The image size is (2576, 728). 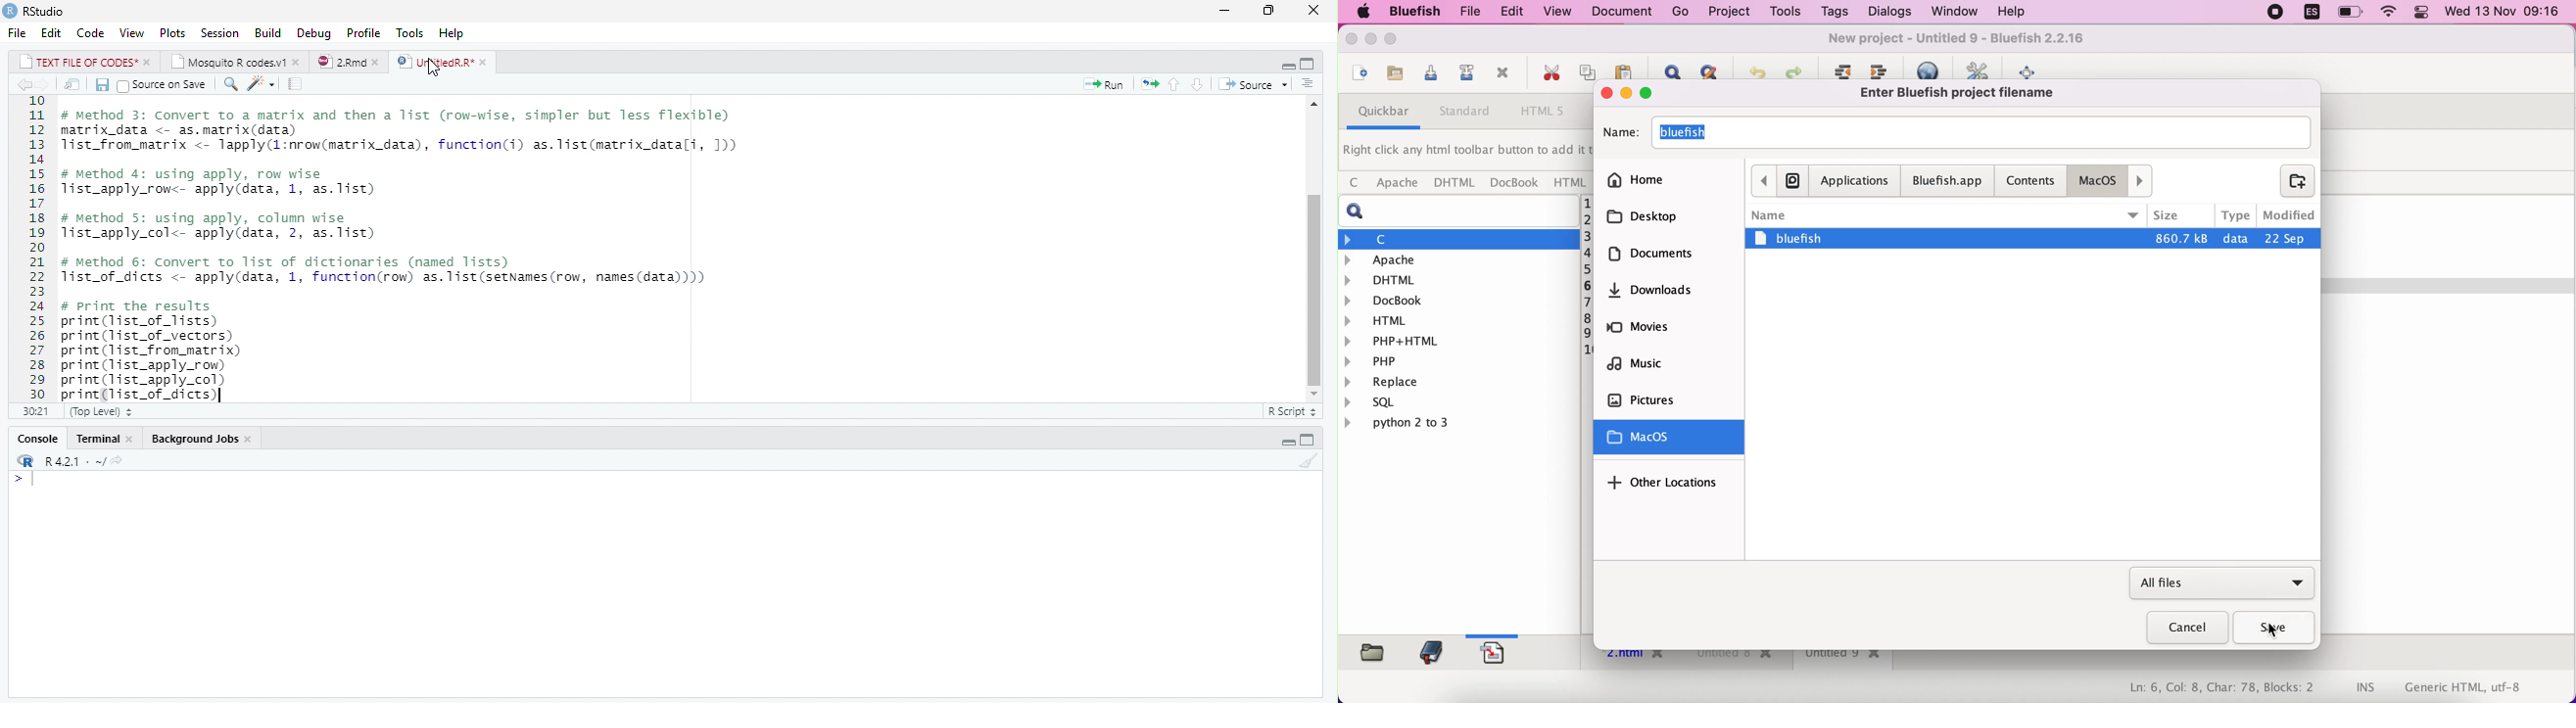 I want to click on Hide, so click(x=1286, y=440).